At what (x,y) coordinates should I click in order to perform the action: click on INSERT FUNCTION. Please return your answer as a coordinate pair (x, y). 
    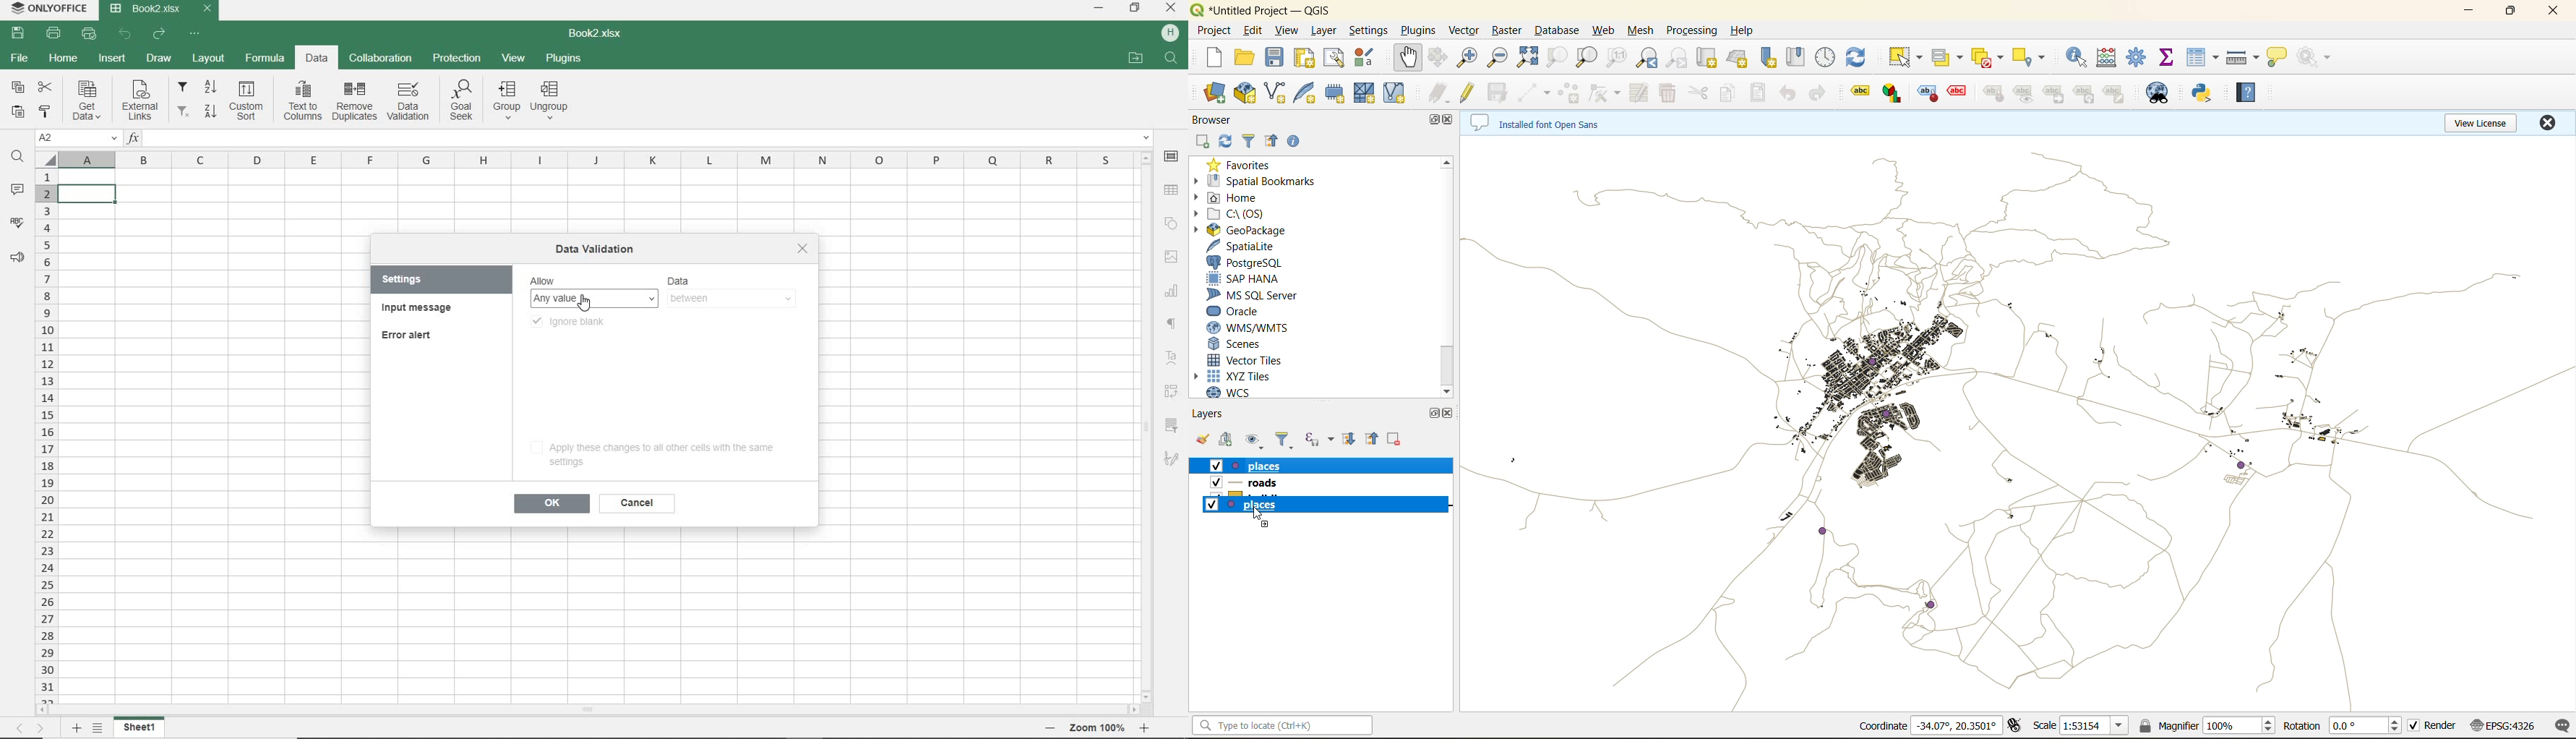
    Looking at the image, I should click on (639, 137).